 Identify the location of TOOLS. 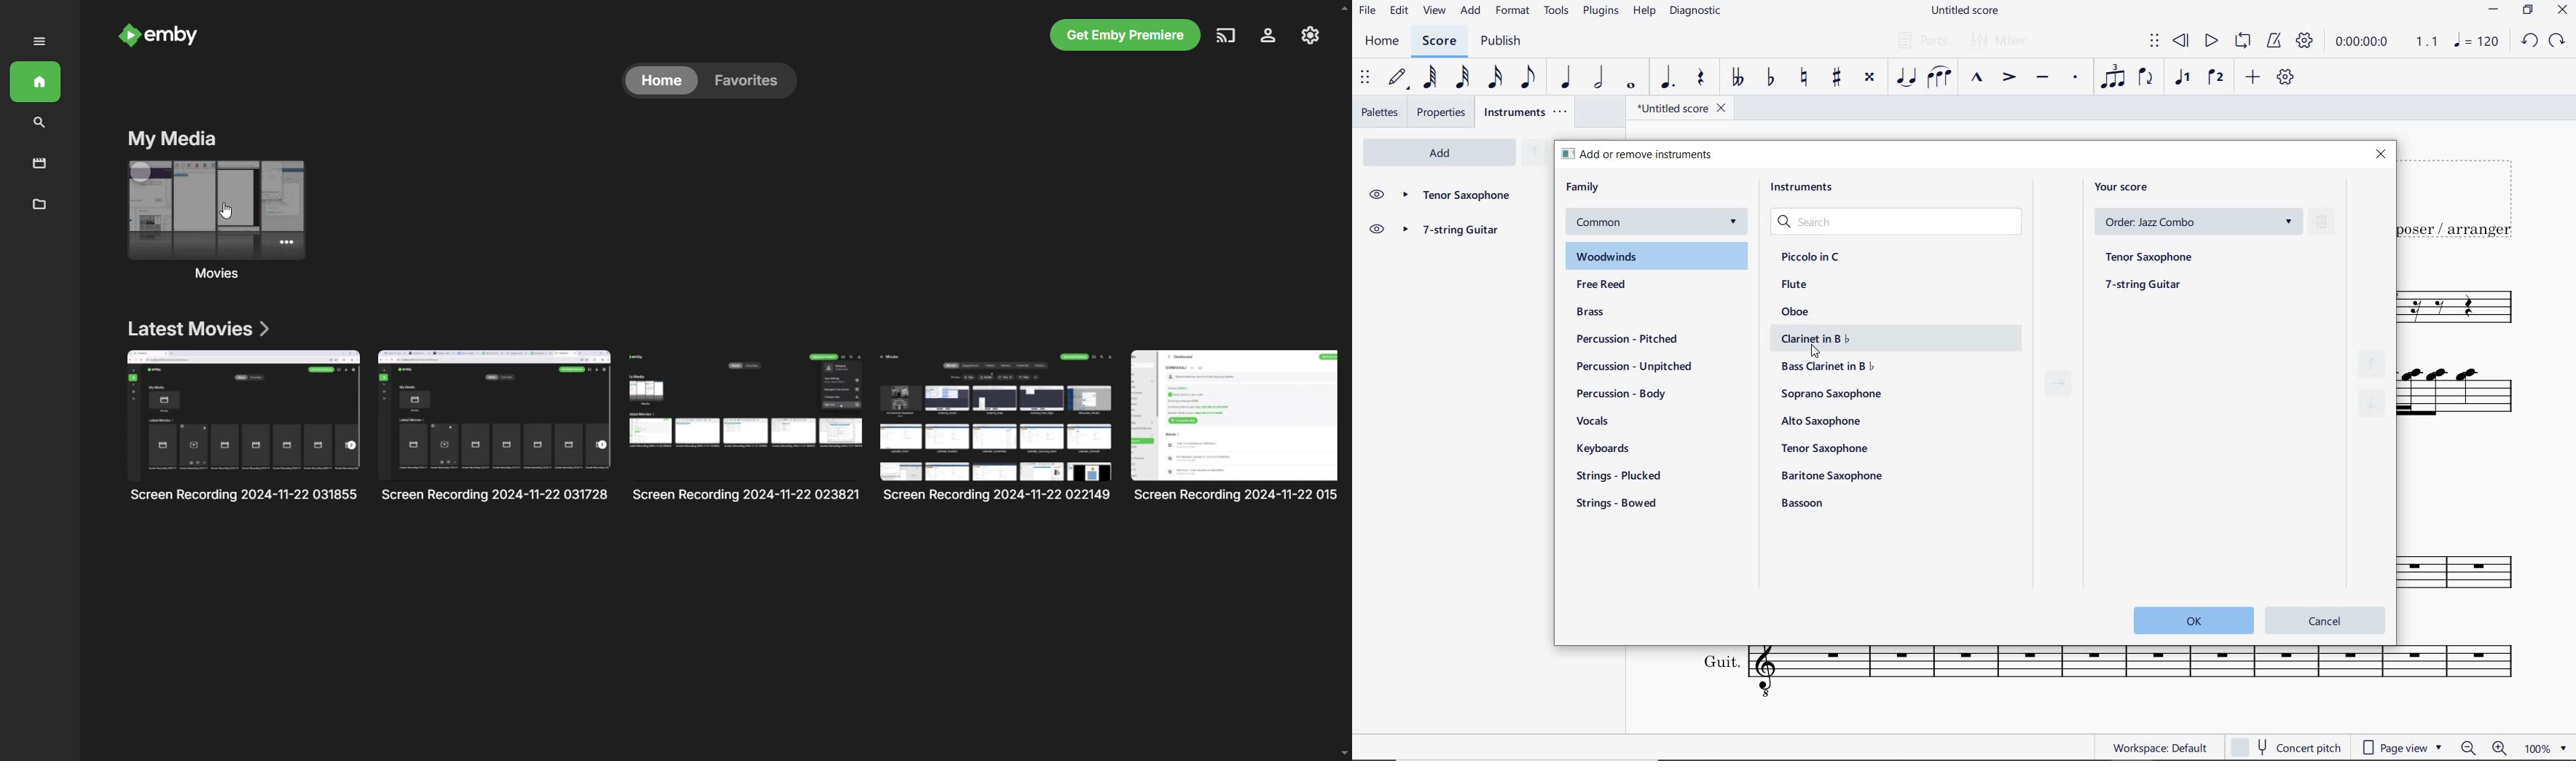
(1557, 9).